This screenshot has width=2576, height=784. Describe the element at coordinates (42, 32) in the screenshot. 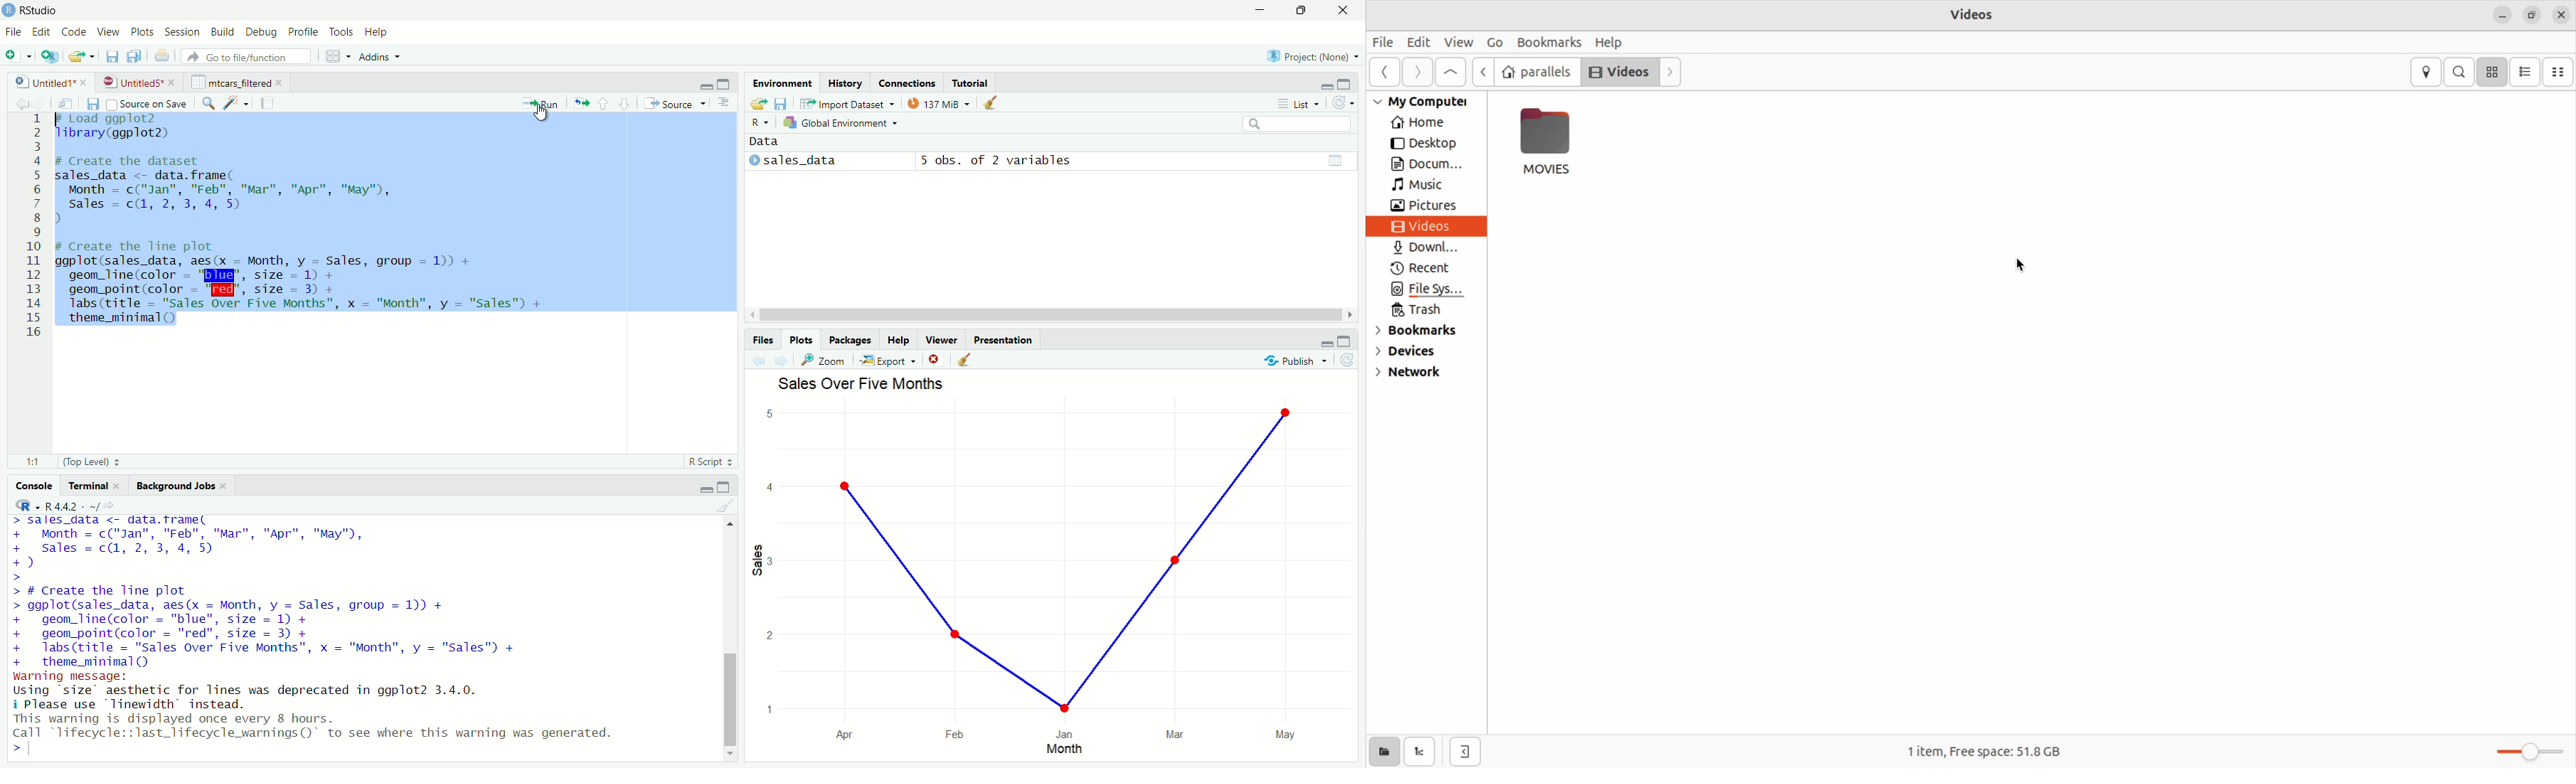

I see `edit` at that location.